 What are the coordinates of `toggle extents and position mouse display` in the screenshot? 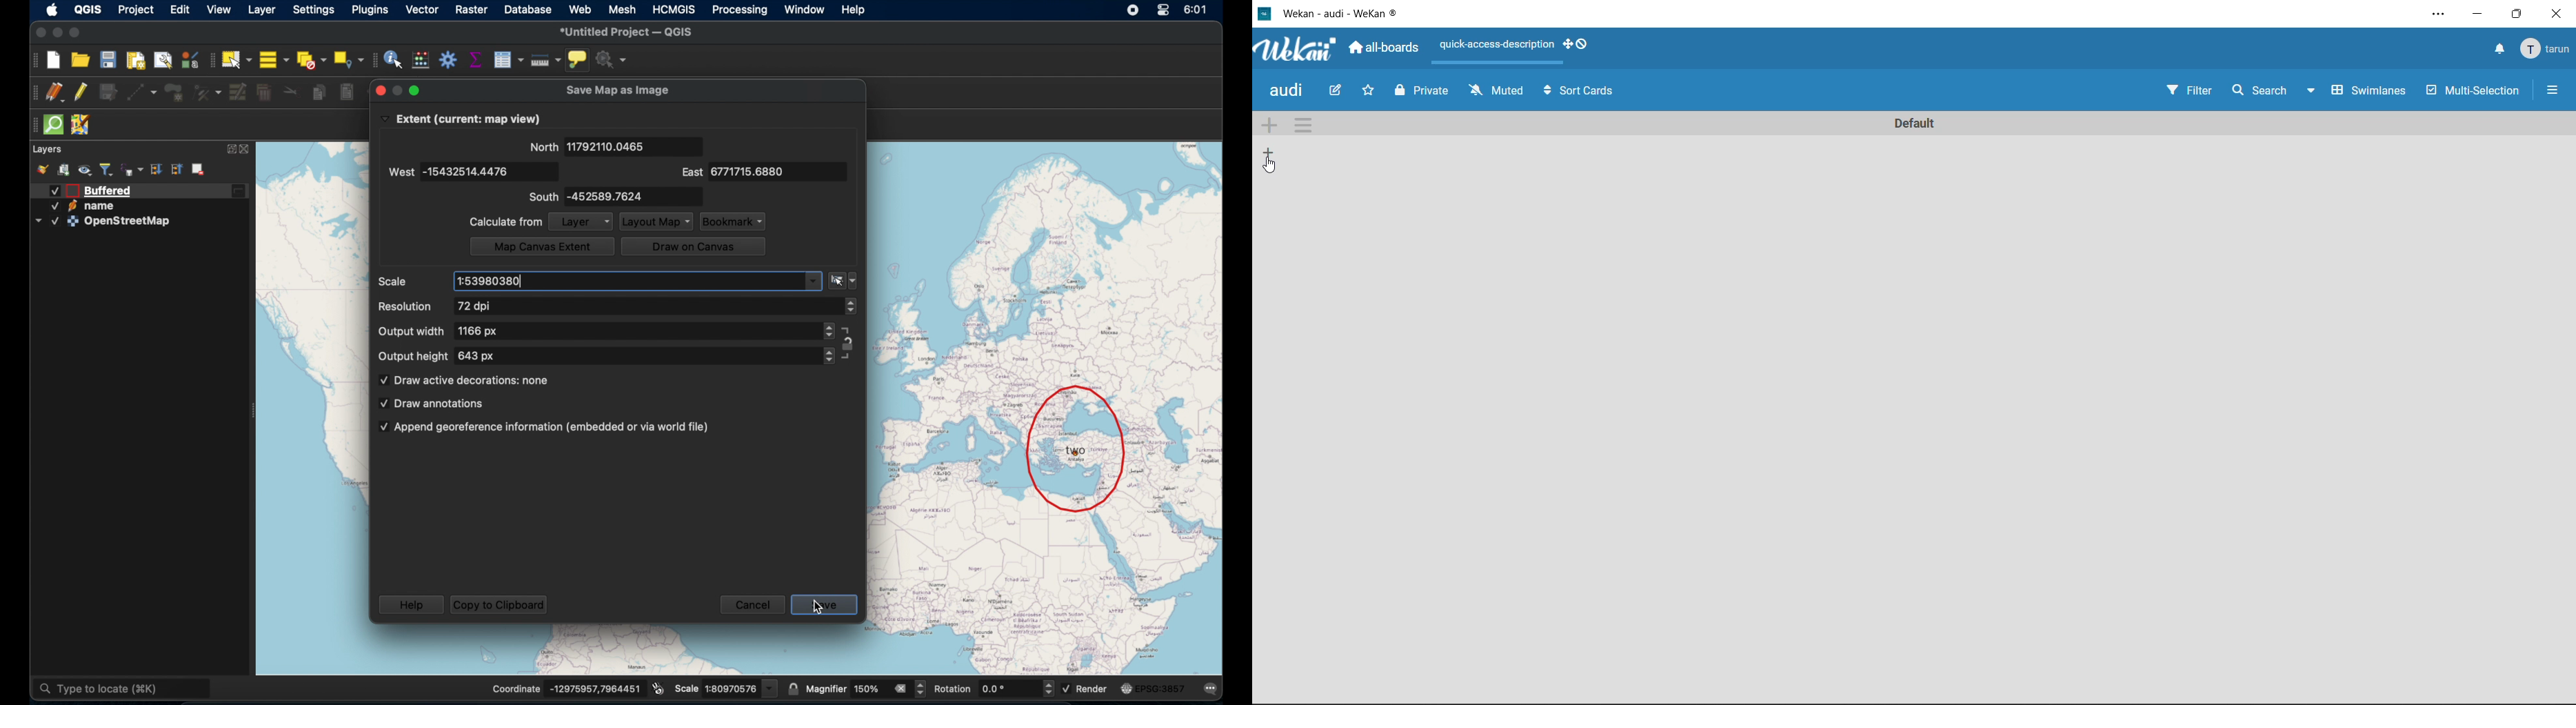 It's located at (657, 686).